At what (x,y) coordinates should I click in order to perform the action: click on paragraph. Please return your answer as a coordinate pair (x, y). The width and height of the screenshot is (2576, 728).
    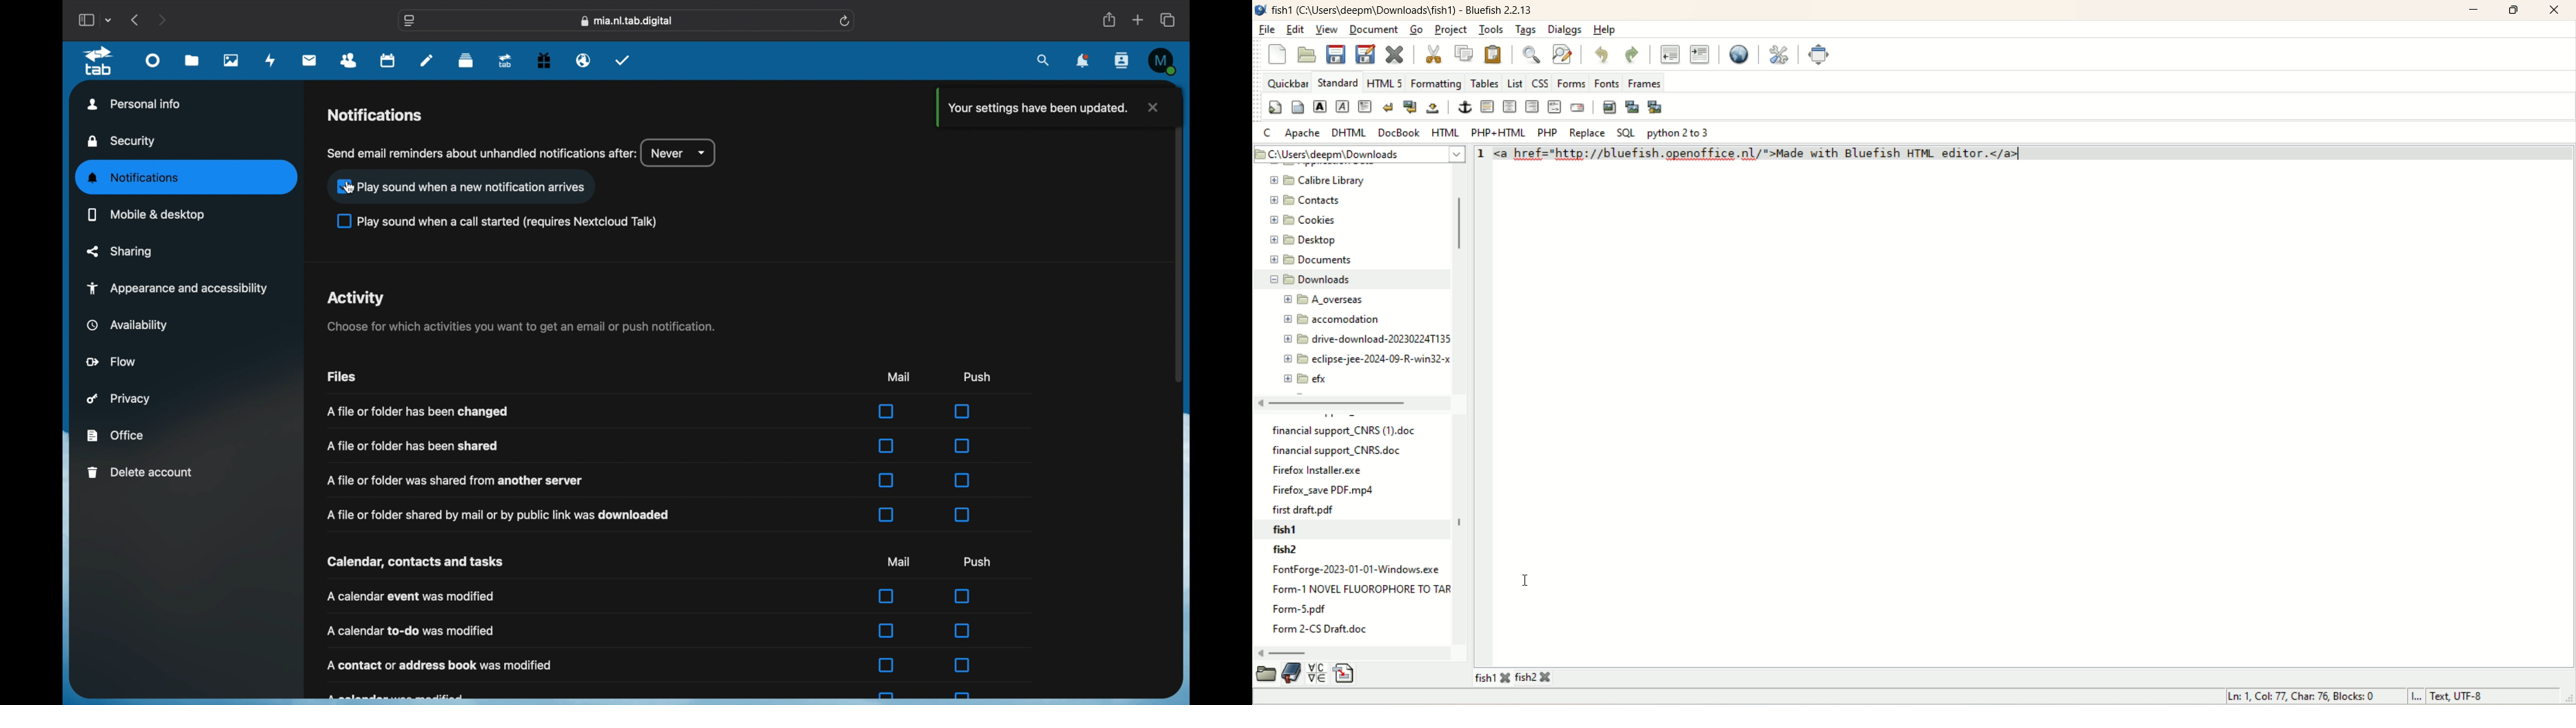
    Looking at the image, I should click on (1366, 108).